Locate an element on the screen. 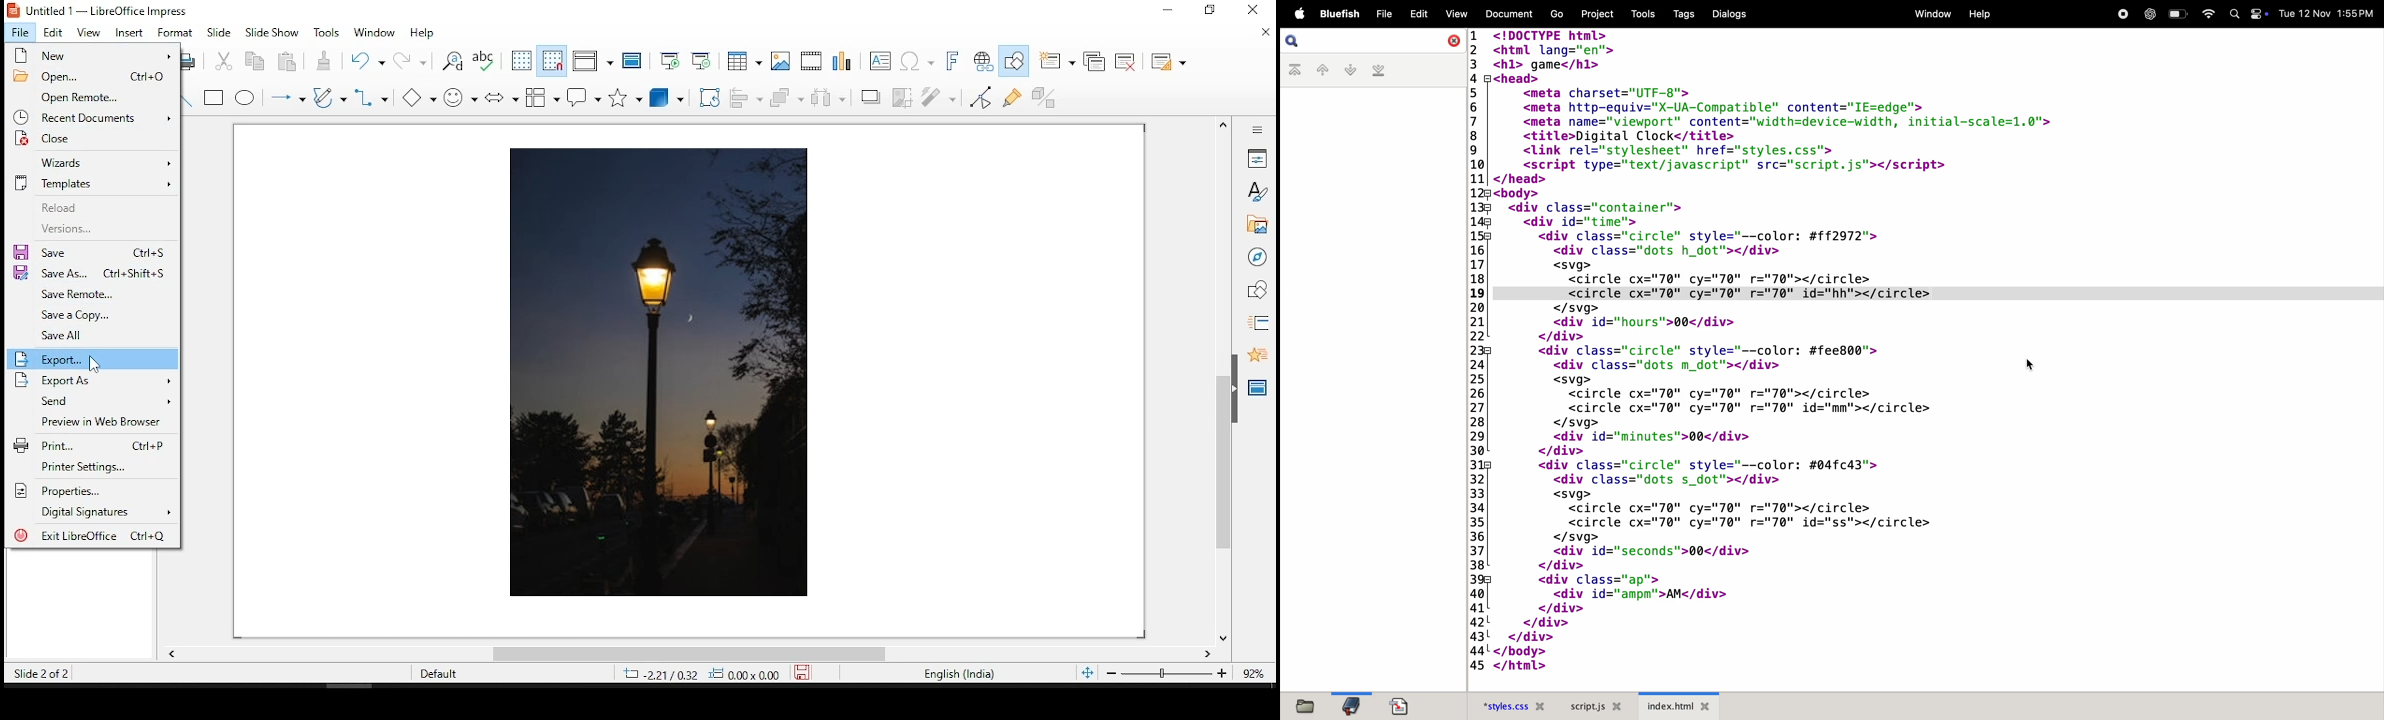 This screenshot has height=728, width=2408. align objects is located at coordinates (746, 99).